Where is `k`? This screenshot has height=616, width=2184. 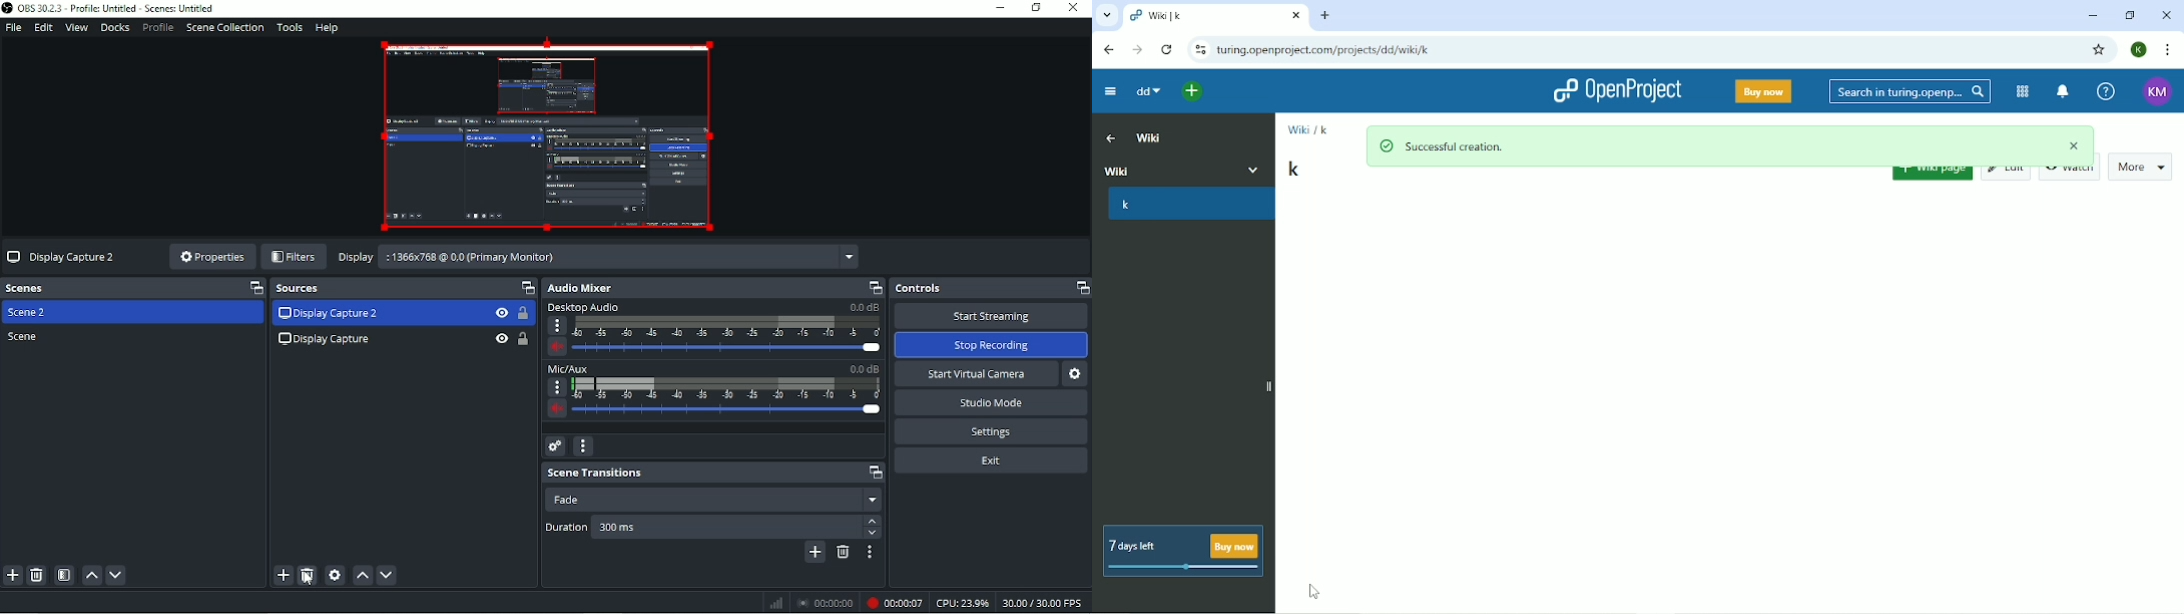
k is located at coordinates (1297, 168).